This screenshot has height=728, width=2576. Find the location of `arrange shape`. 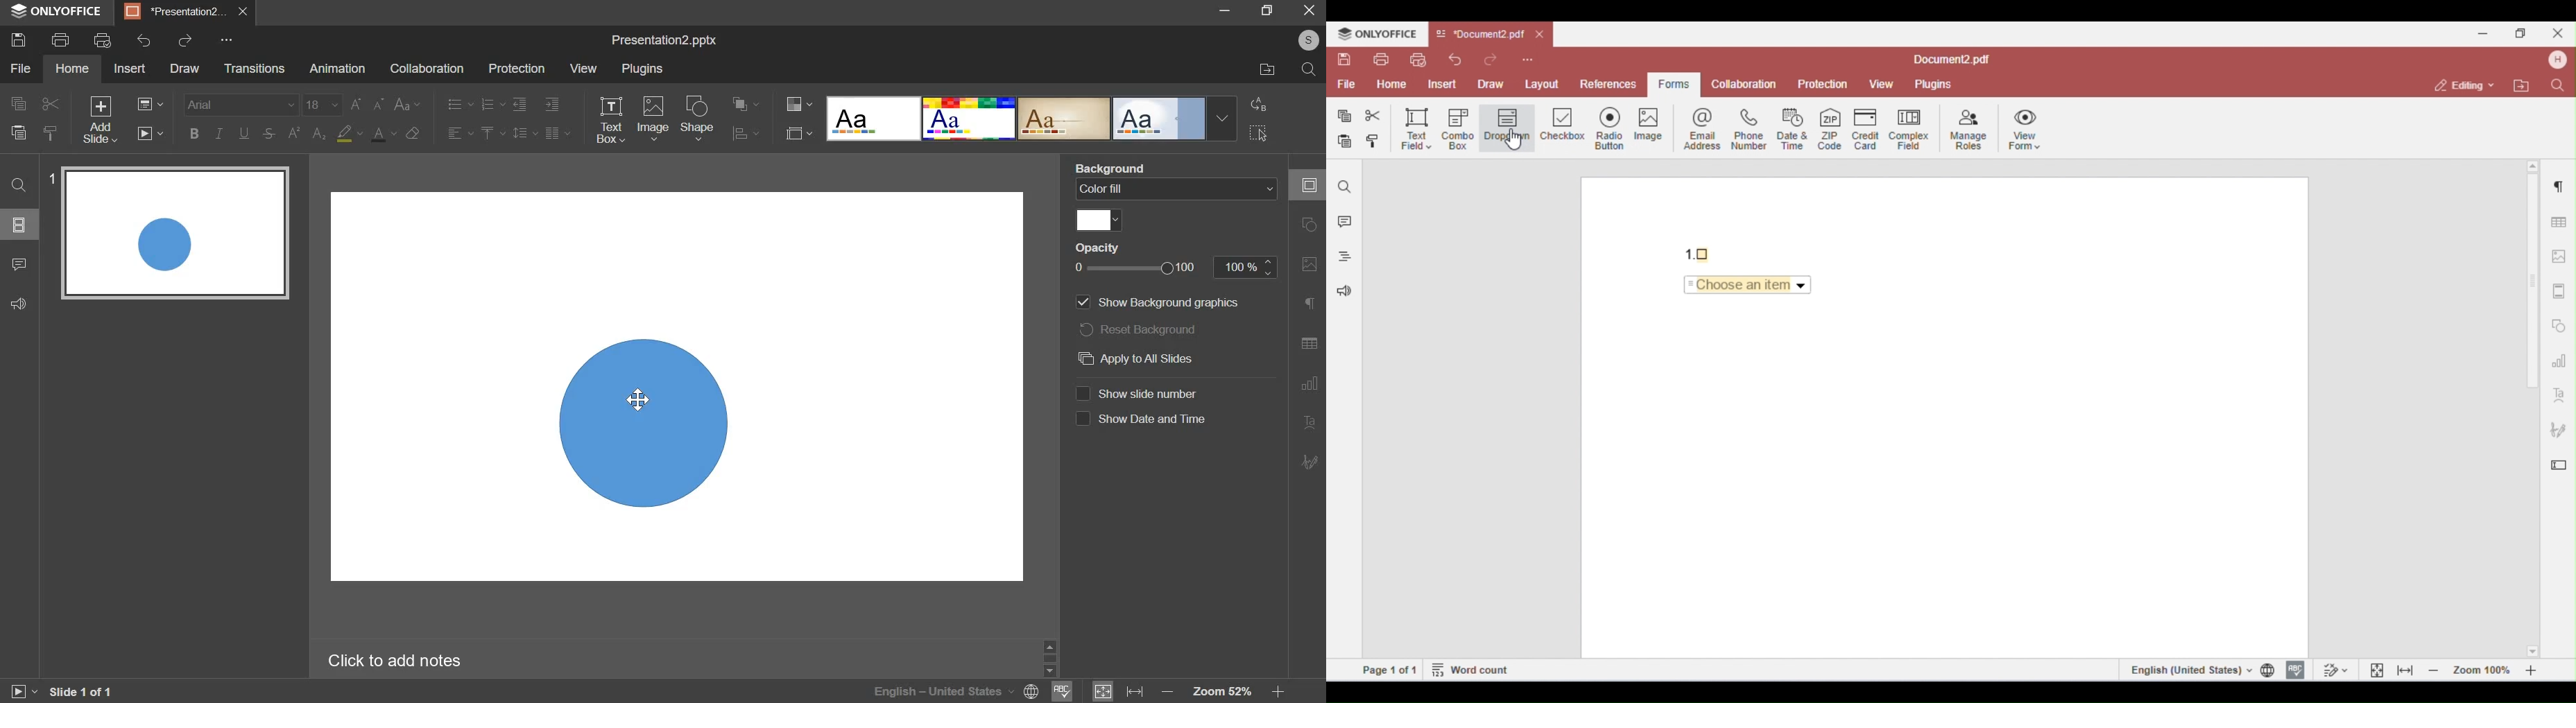

arrange shape is located at coordinates (742, 104).